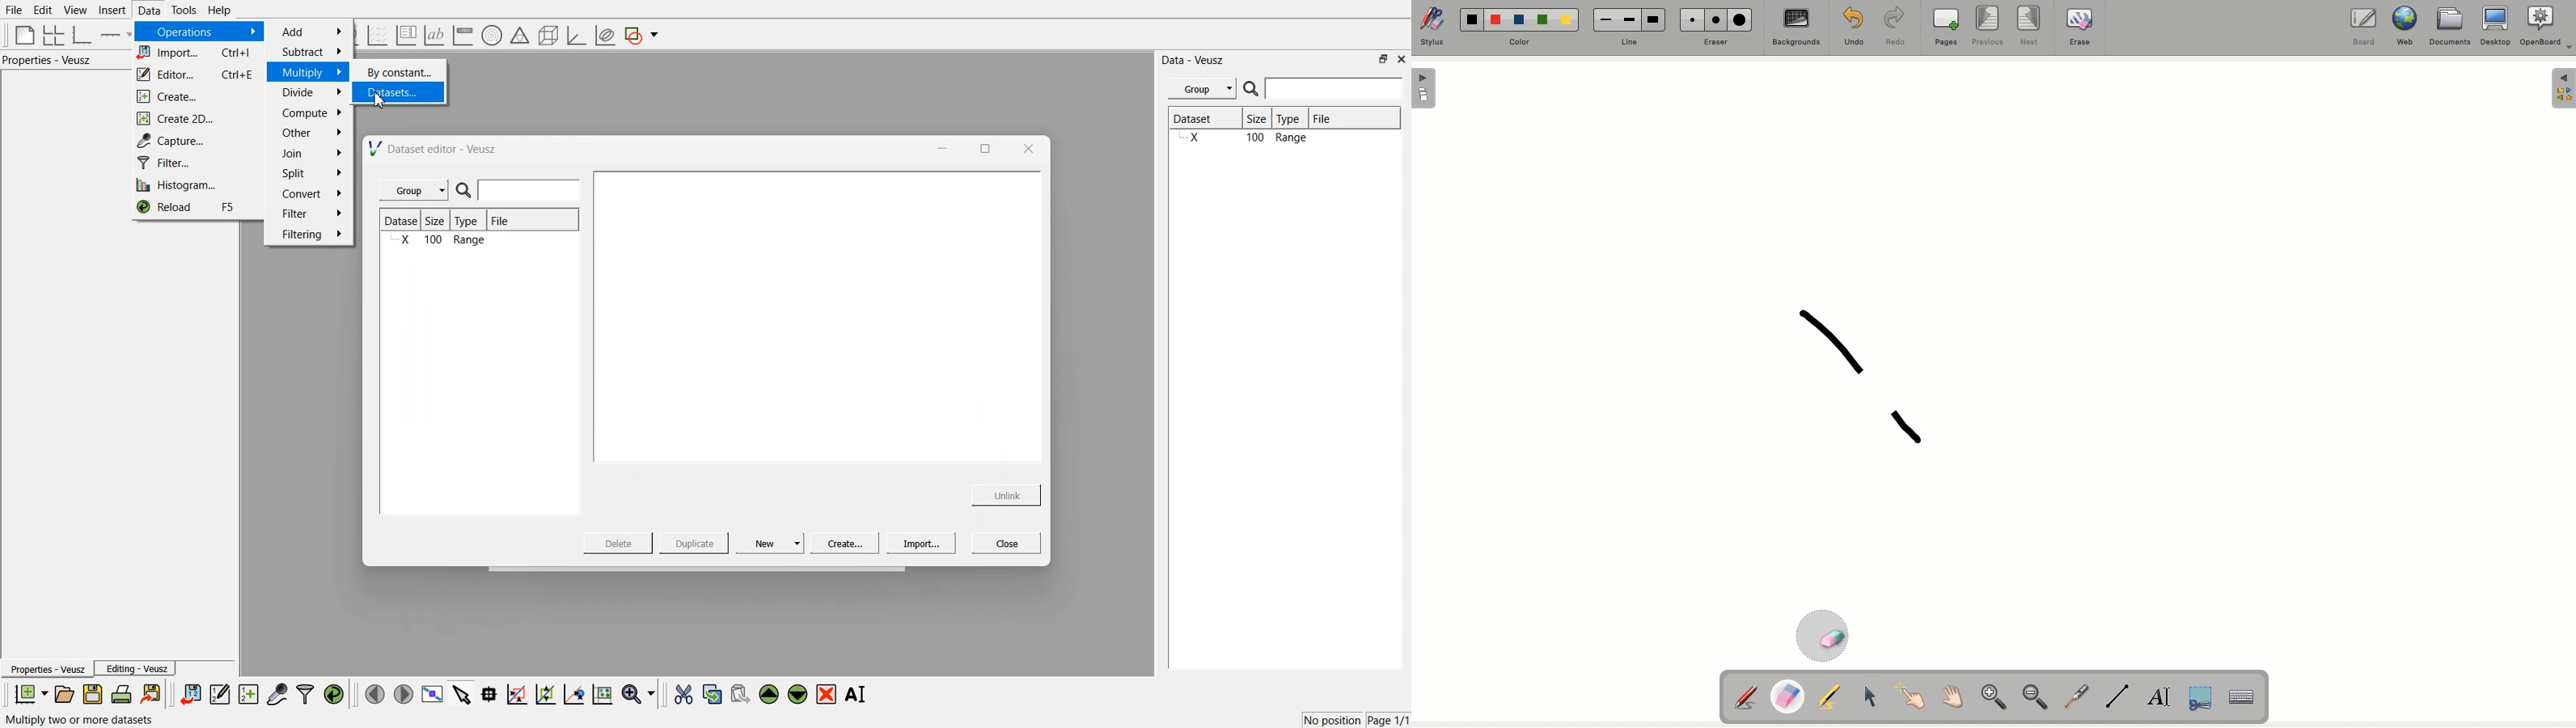 Image resolution: width=2576 pixels, height=728 pixels. Describe the element at coordinates (311, 93) in the screenshot. I see `Divide` at that location.